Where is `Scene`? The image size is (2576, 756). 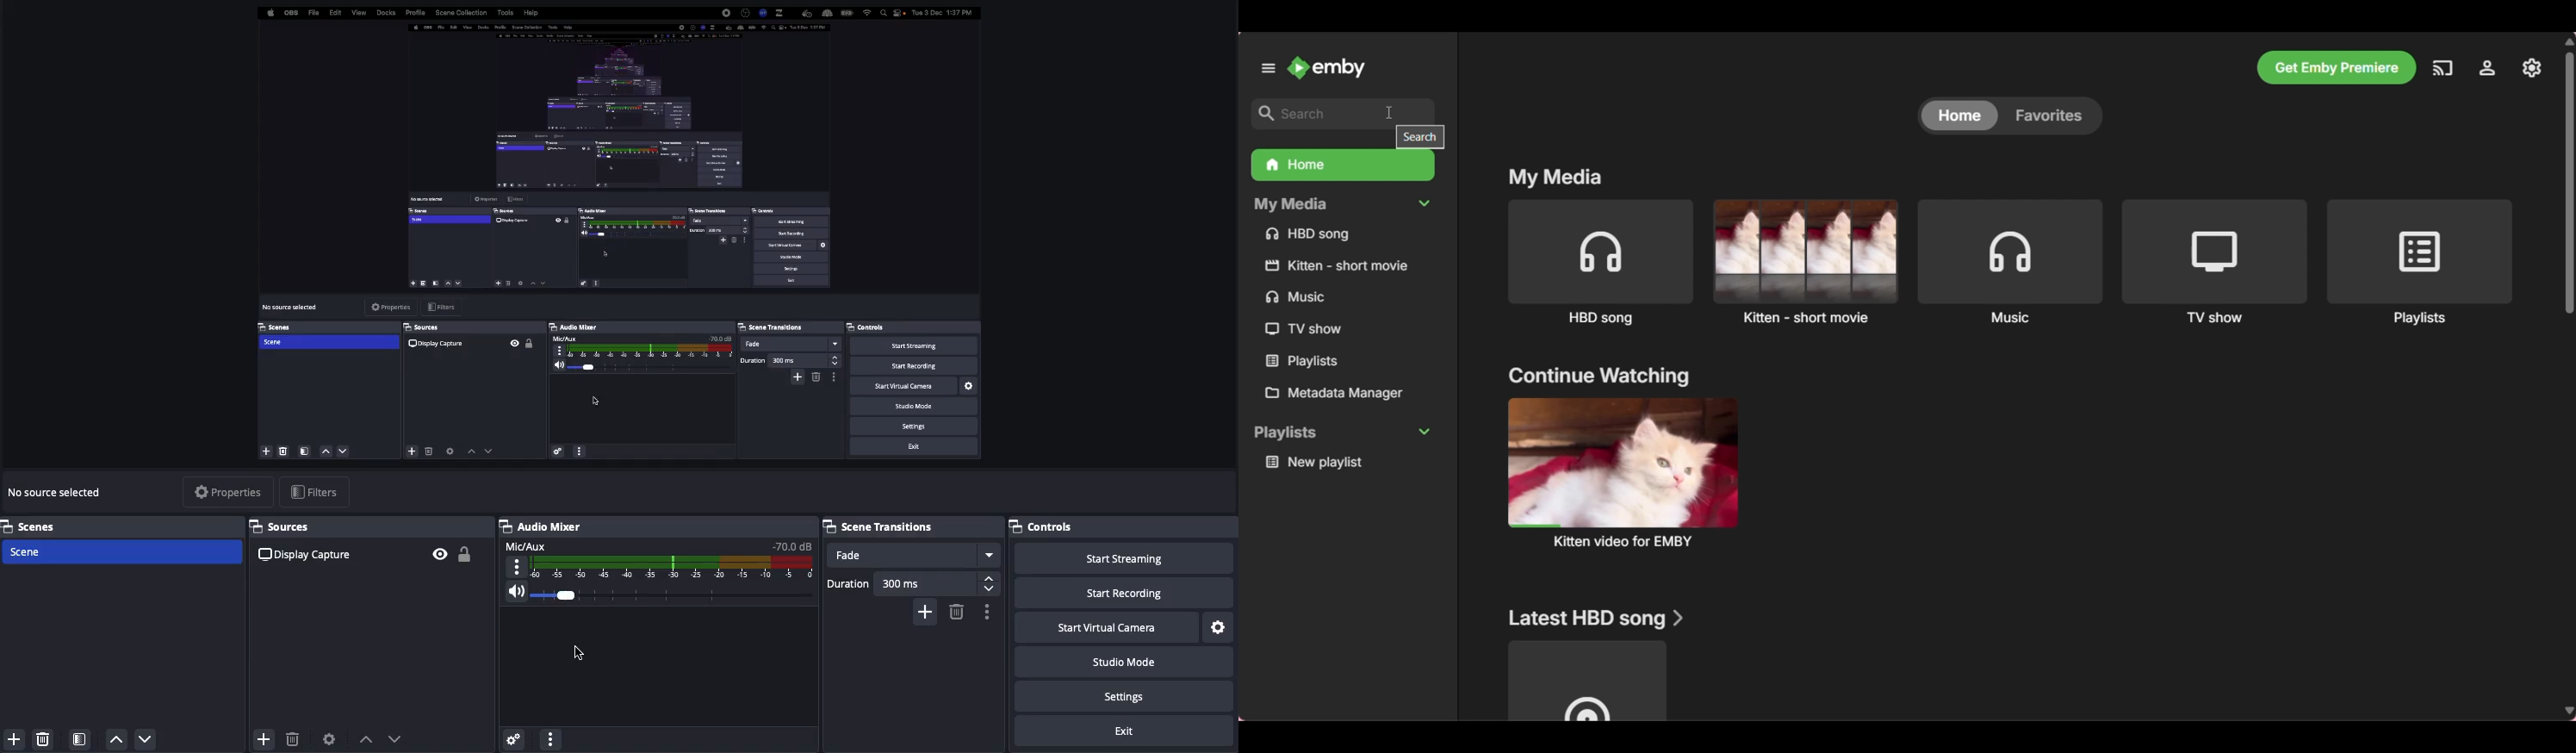
Scene is located at coordinates (123, 553).